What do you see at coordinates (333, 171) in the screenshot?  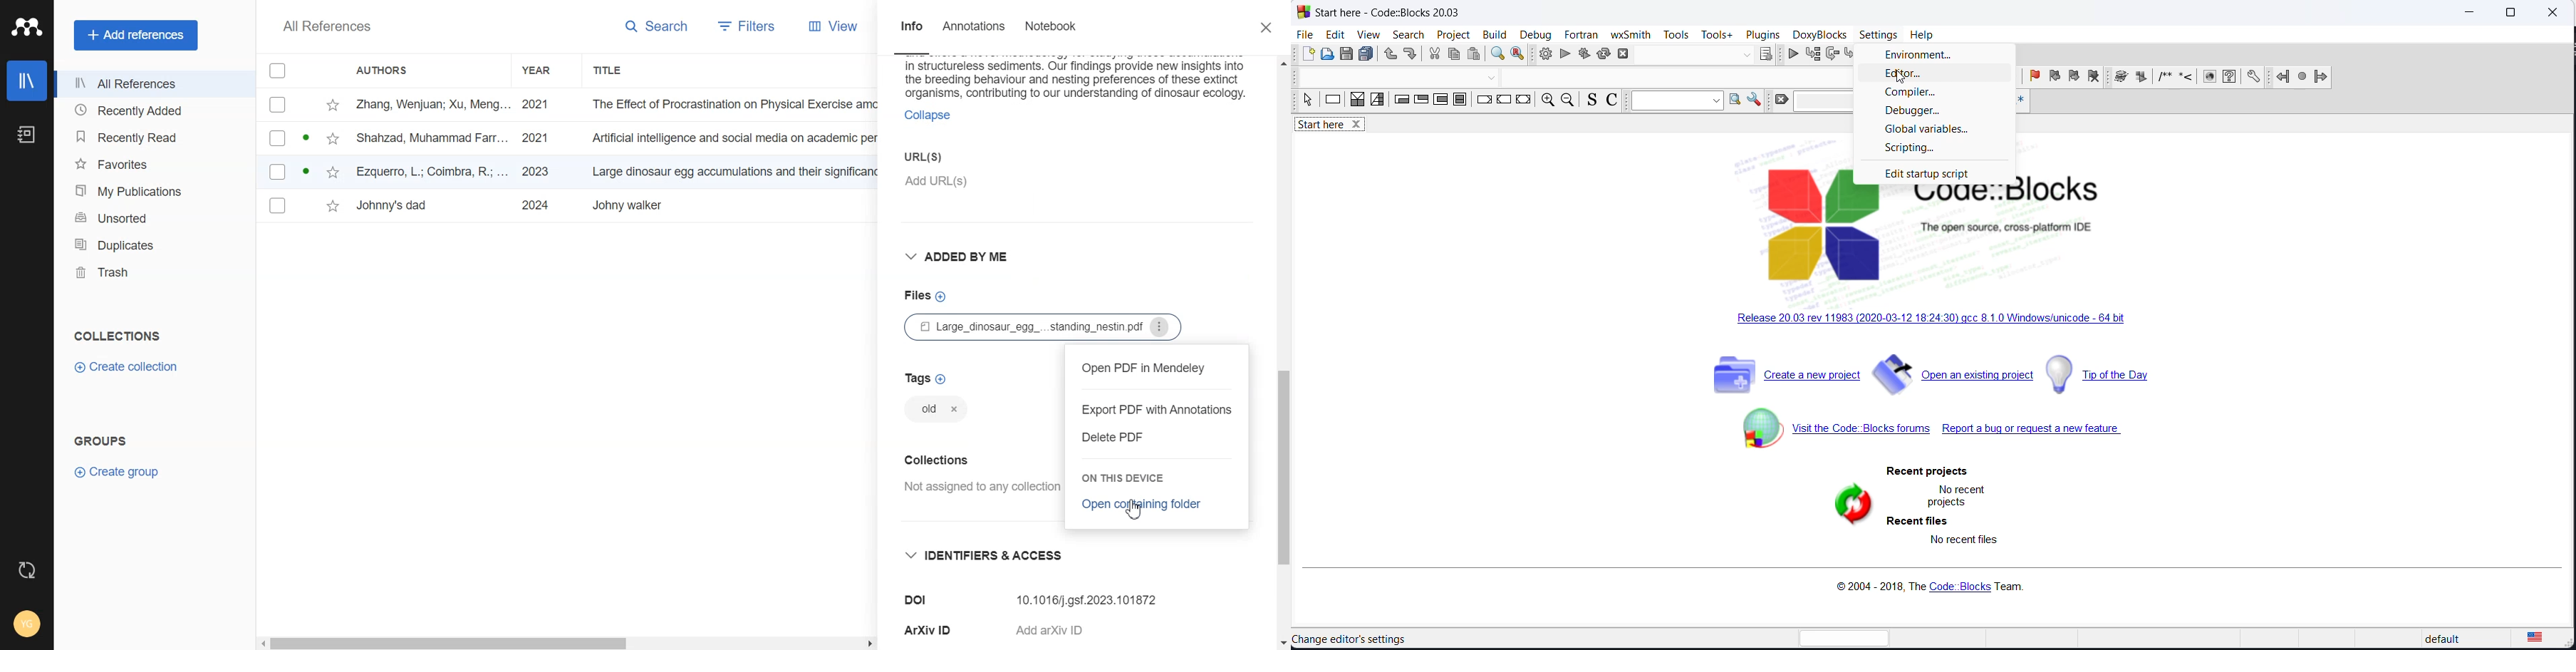 I see `Toggle favorites` at bounding box center [333, 171].